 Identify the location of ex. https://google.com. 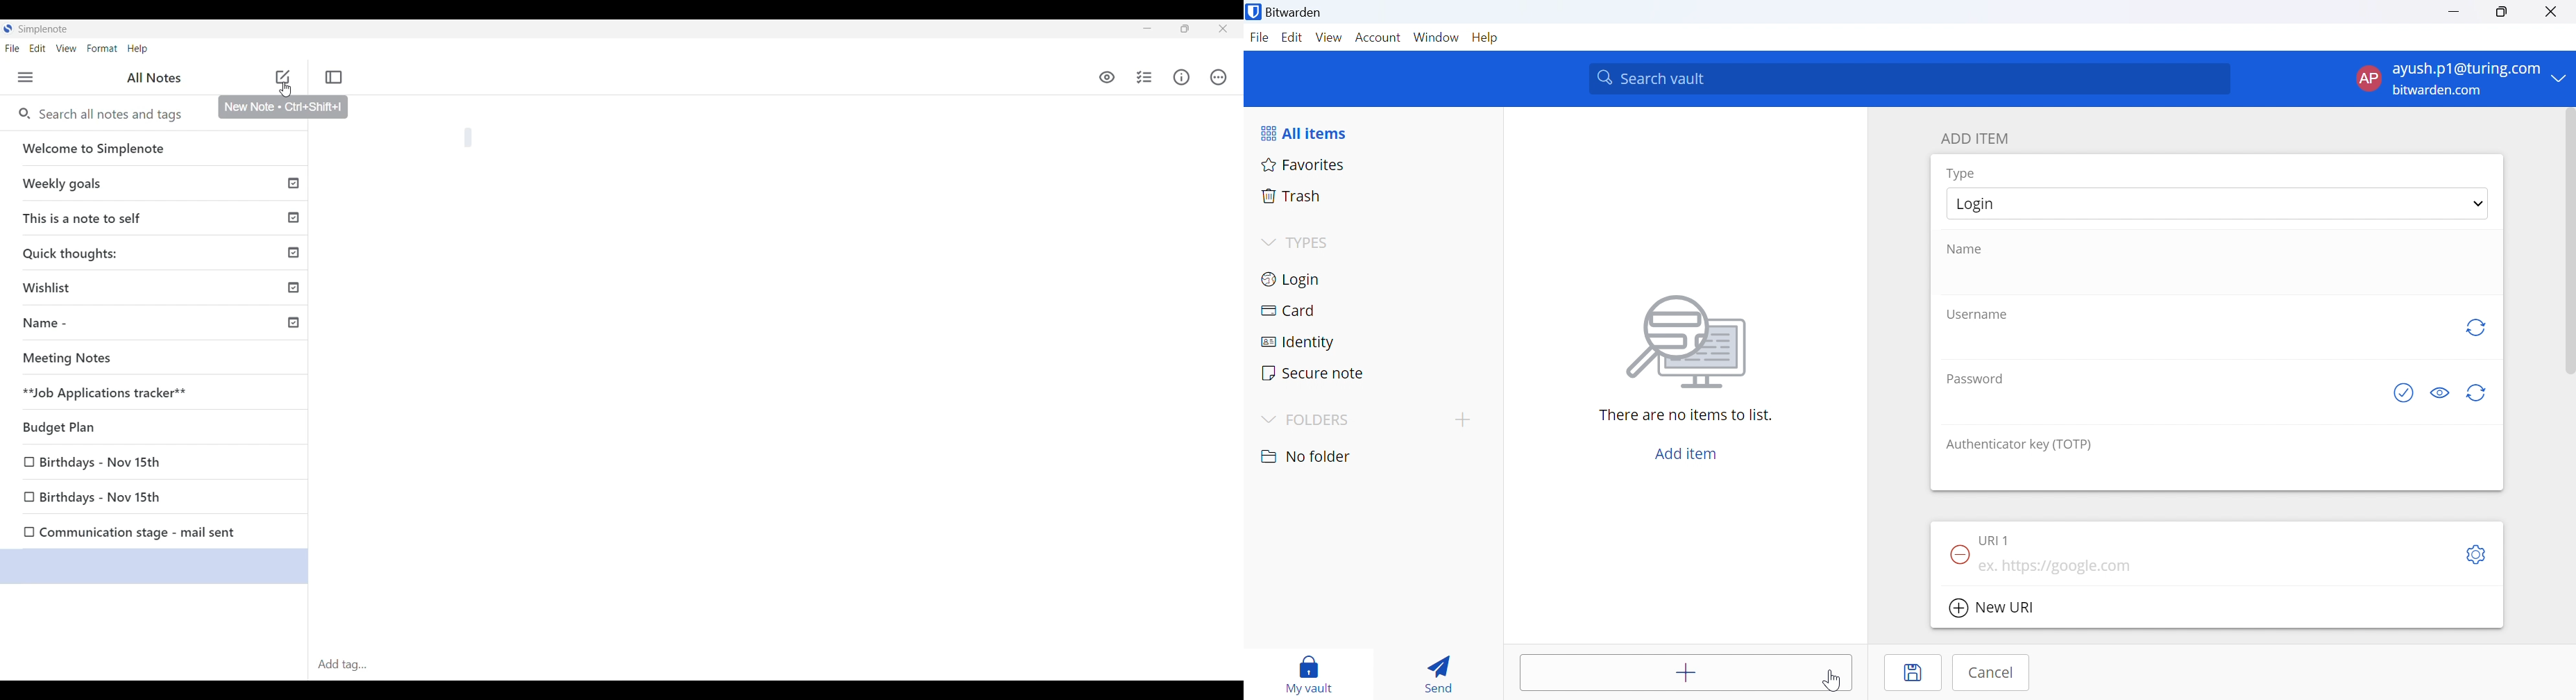
(2059, 567).